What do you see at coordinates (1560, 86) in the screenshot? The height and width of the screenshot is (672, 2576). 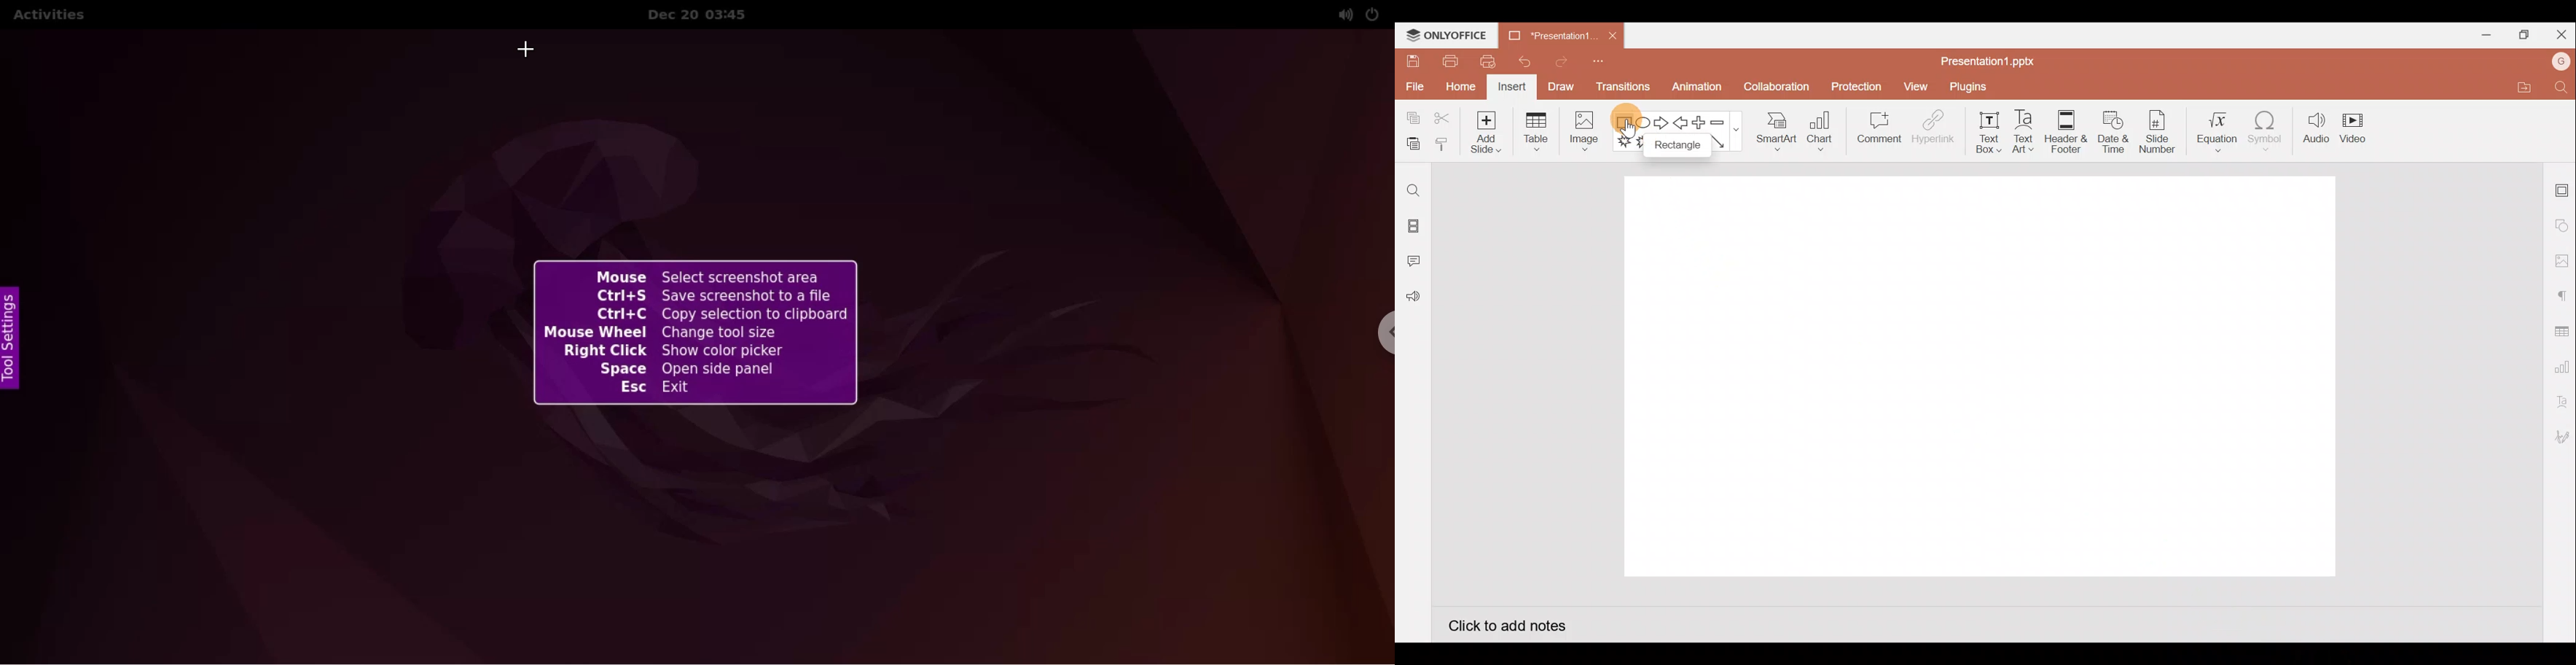 I see `Draw` at bounding box center [1560, 86].